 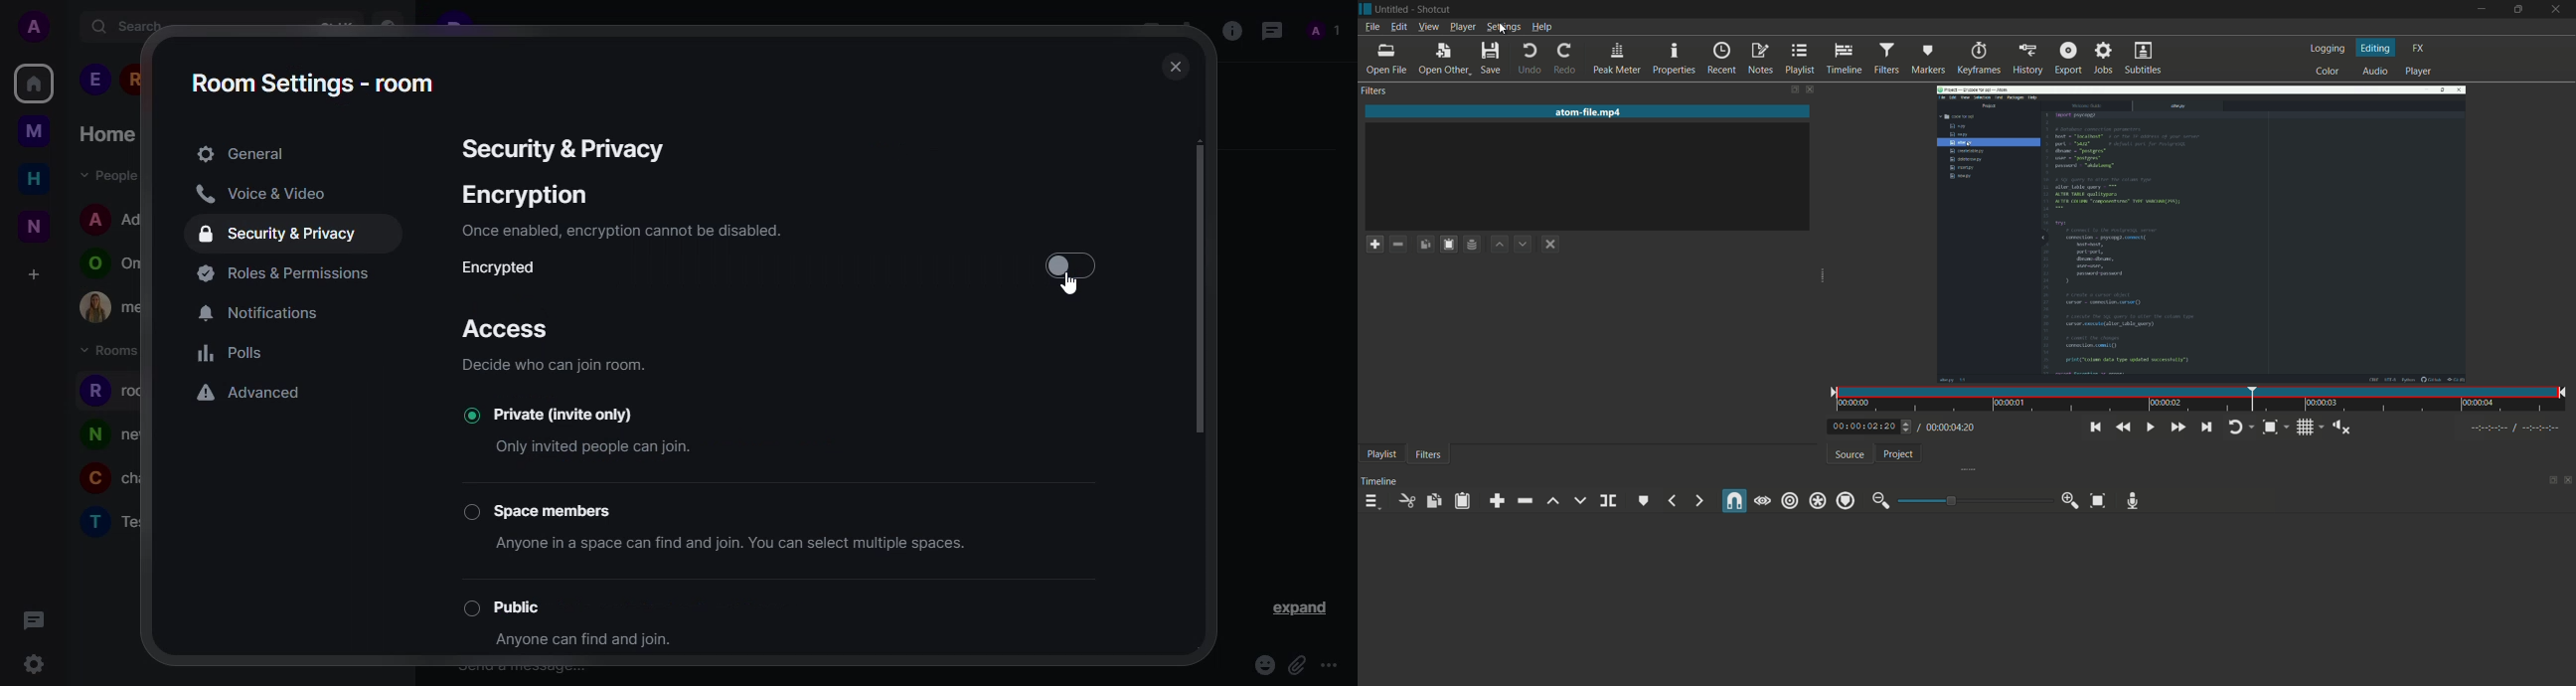 I want to click on close timeline, so click(x=2569, y=481).